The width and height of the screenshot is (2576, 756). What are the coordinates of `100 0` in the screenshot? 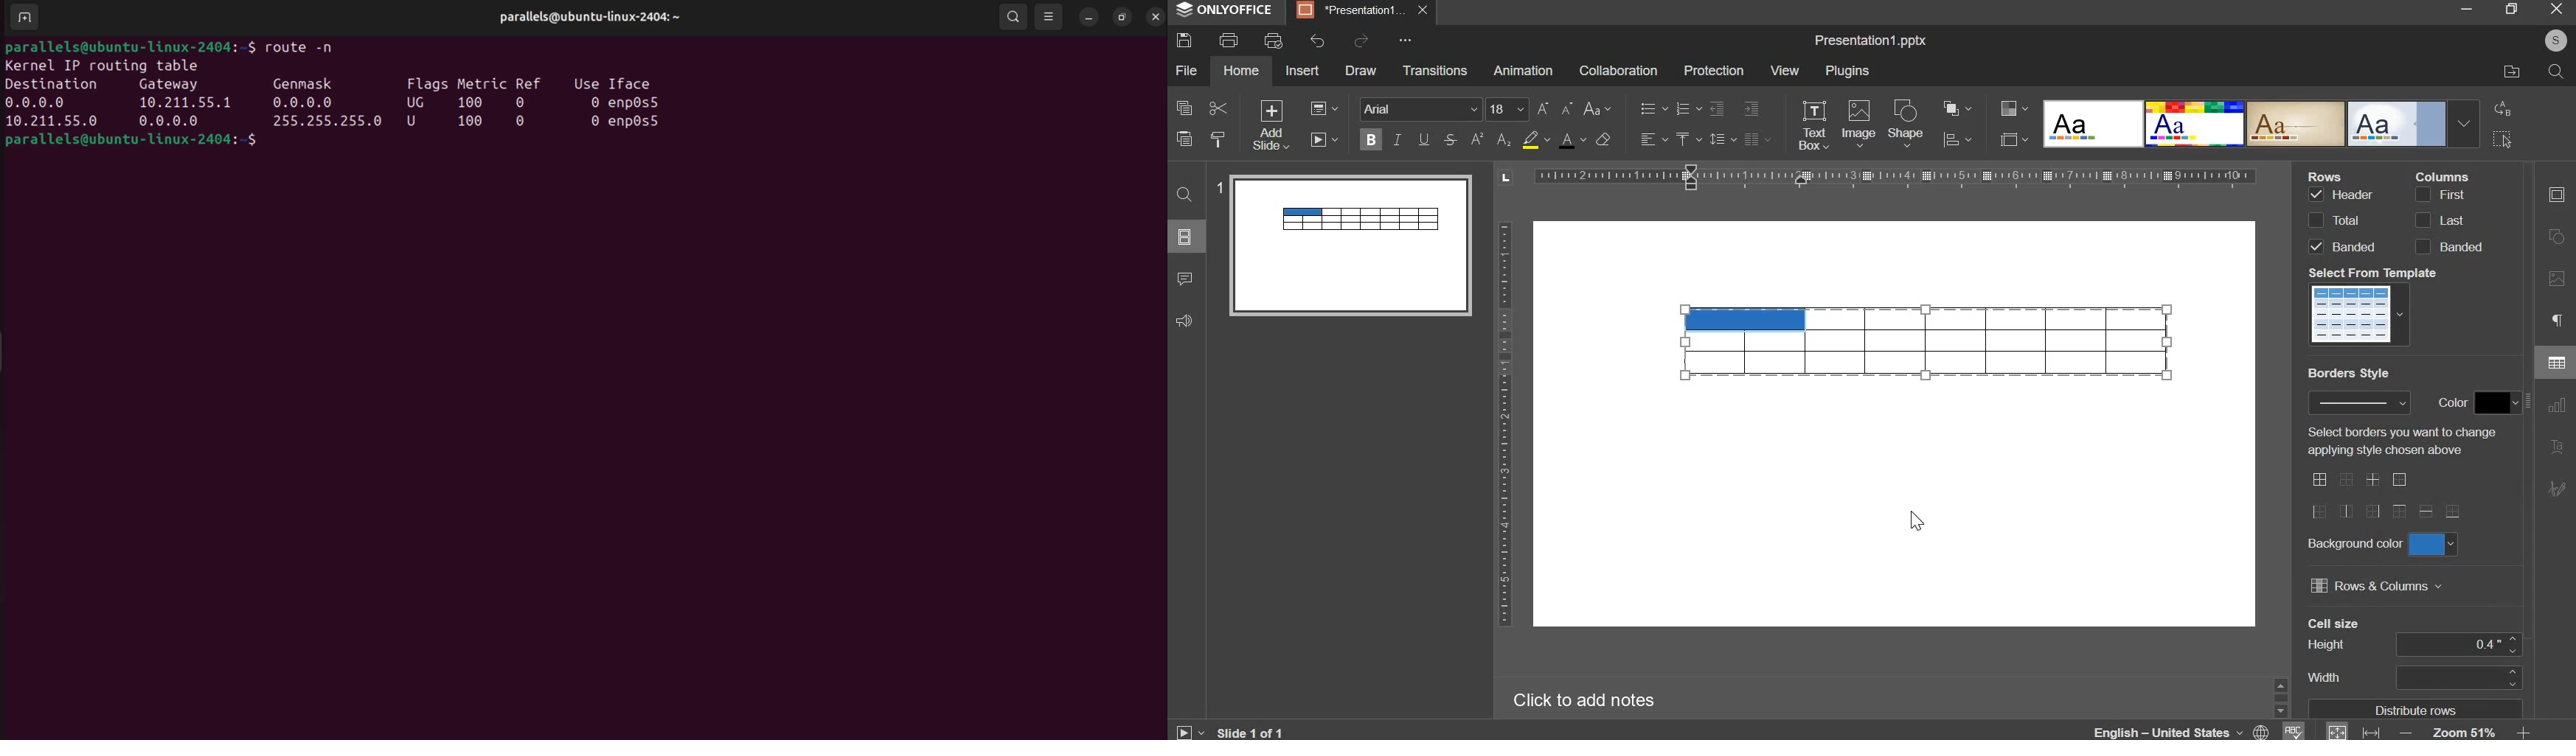 It's located at (498, 124).